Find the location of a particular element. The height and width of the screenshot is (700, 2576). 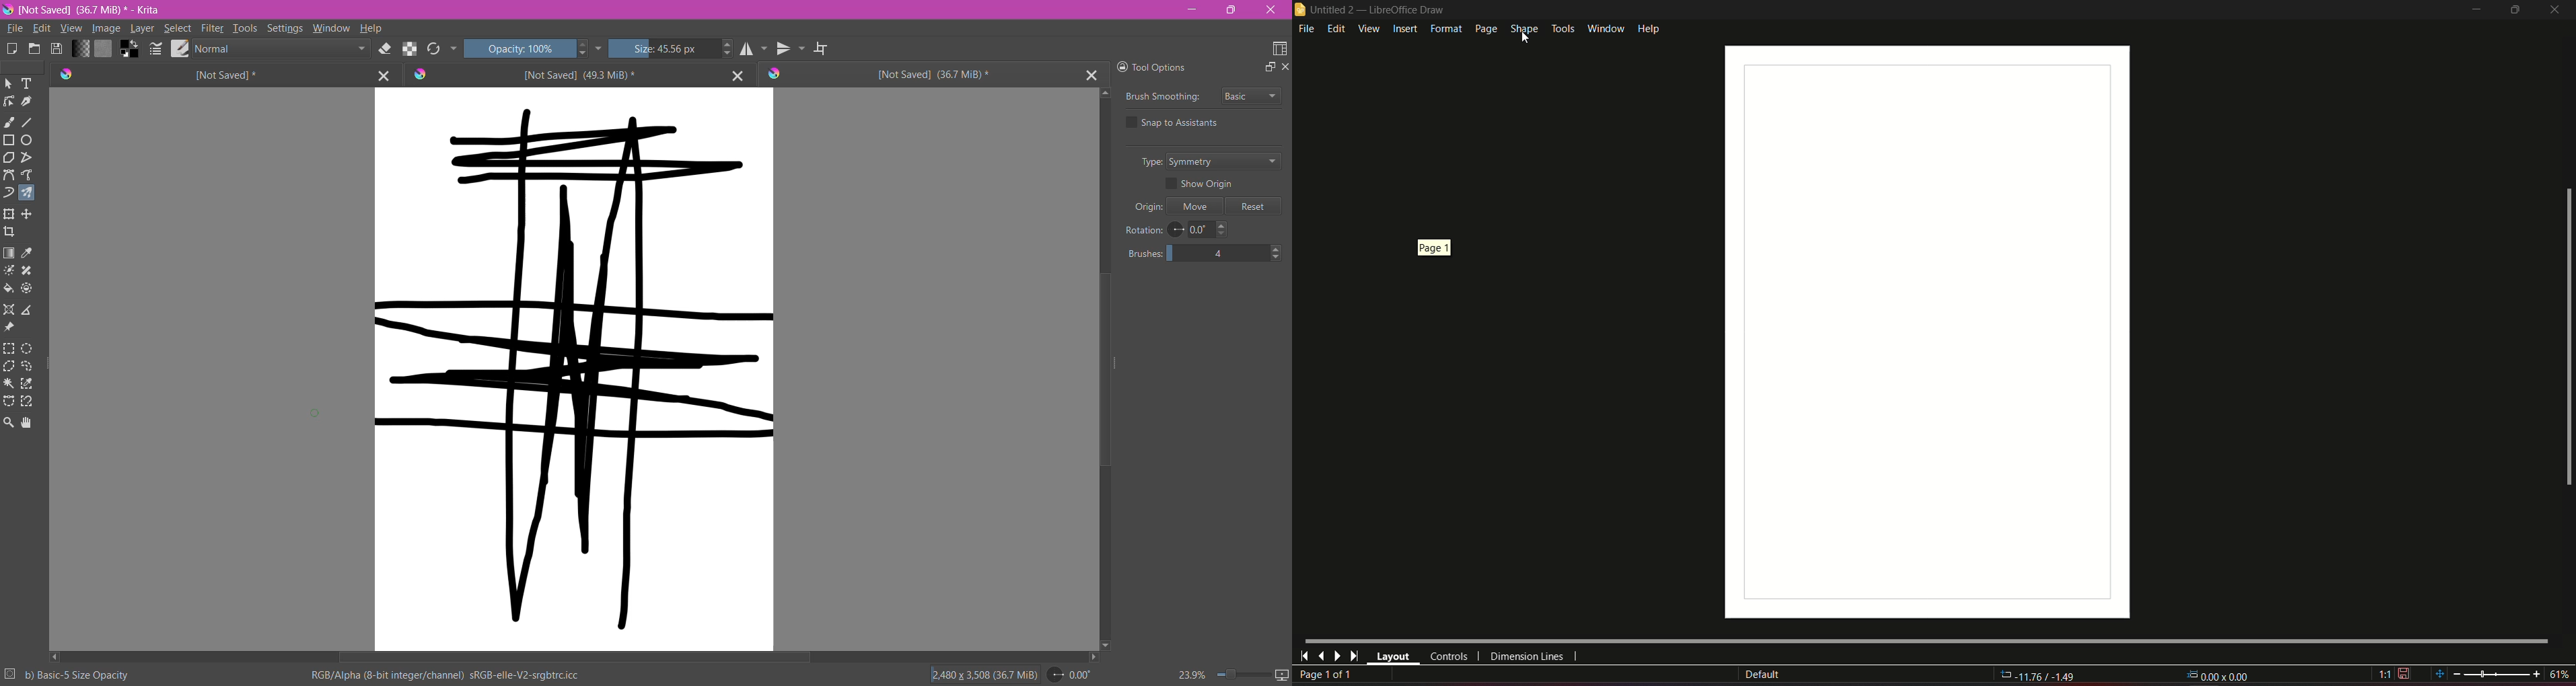

Save is located at coordinates (57, 50).